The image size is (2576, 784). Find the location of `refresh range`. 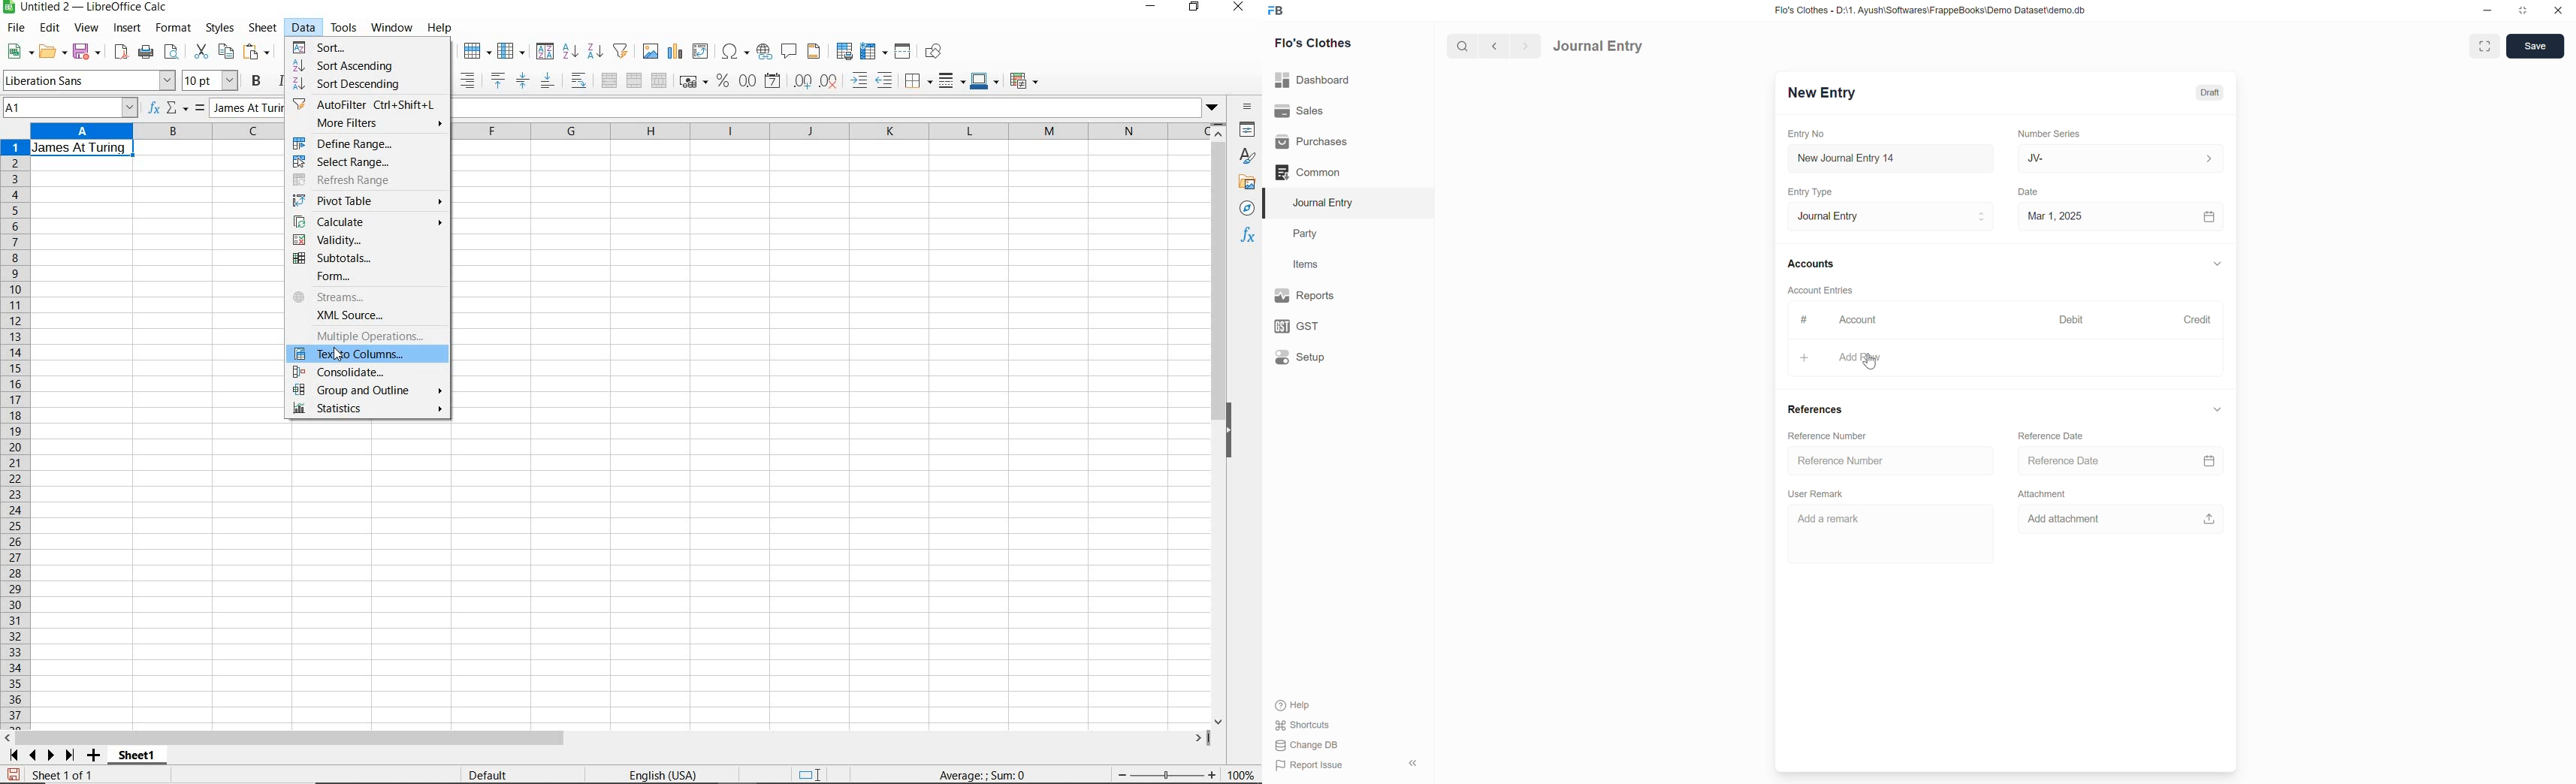

refresh range is located at coordinates (348, 179).